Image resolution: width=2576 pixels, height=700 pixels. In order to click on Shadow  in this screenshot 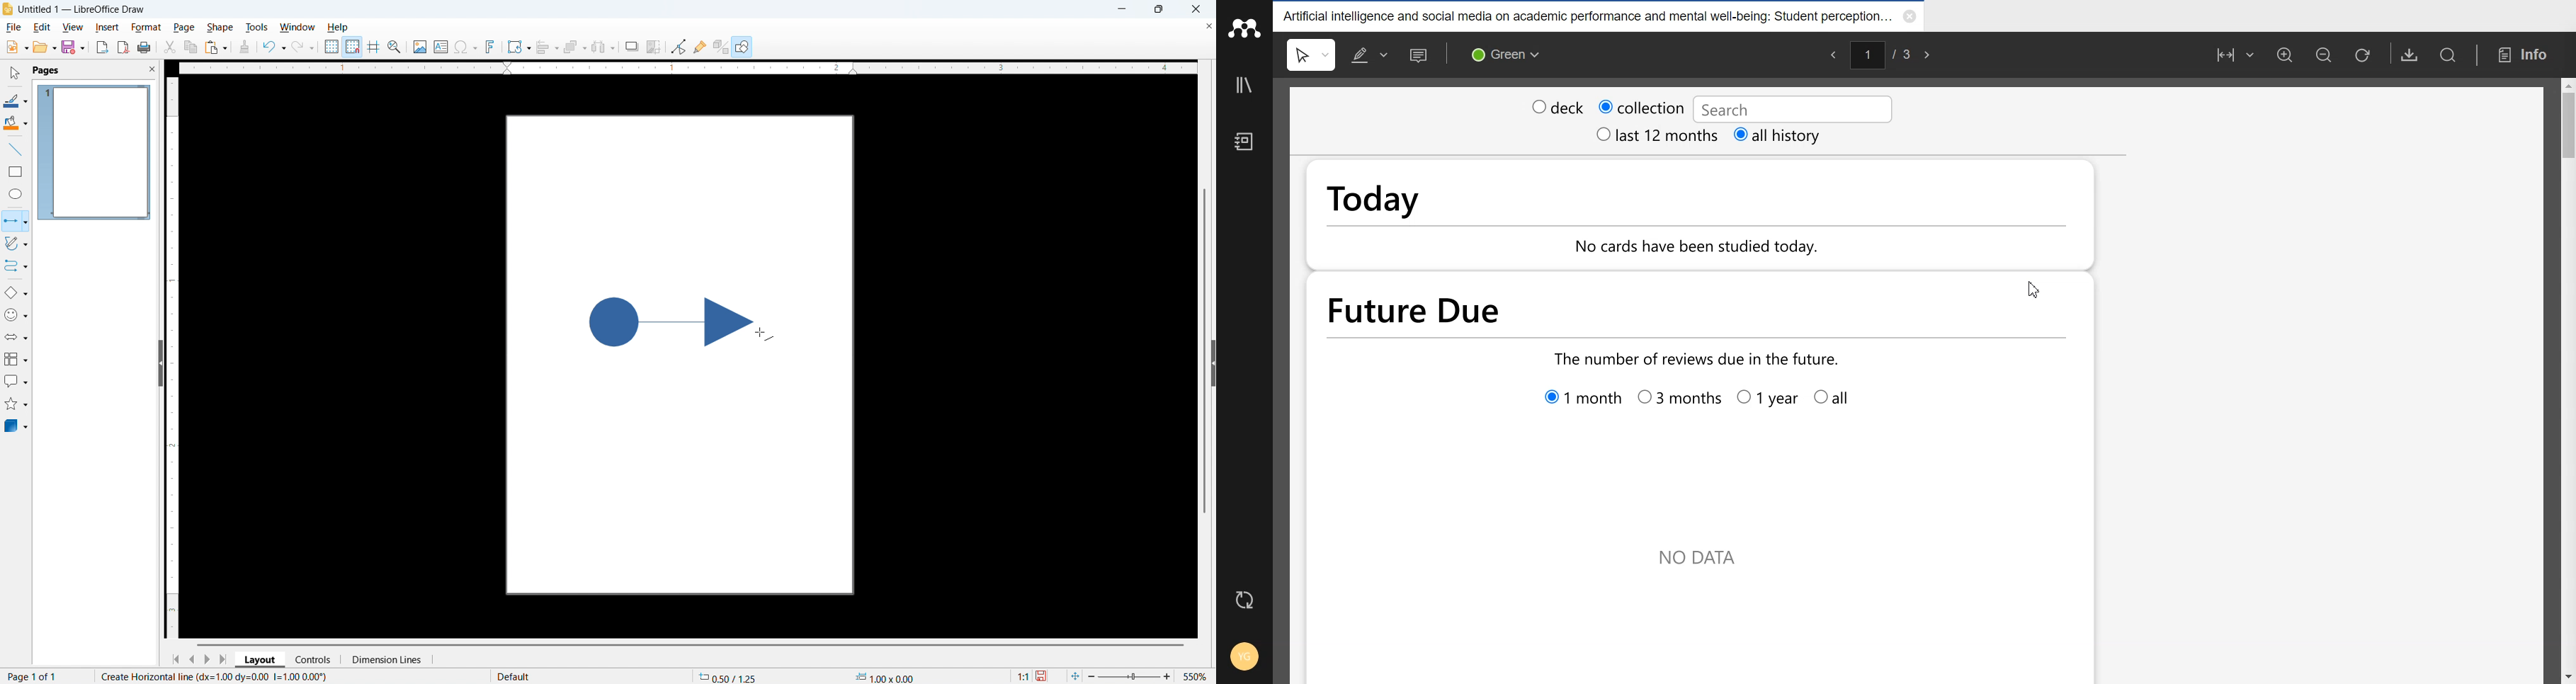, I will do `click(632, 46)`.